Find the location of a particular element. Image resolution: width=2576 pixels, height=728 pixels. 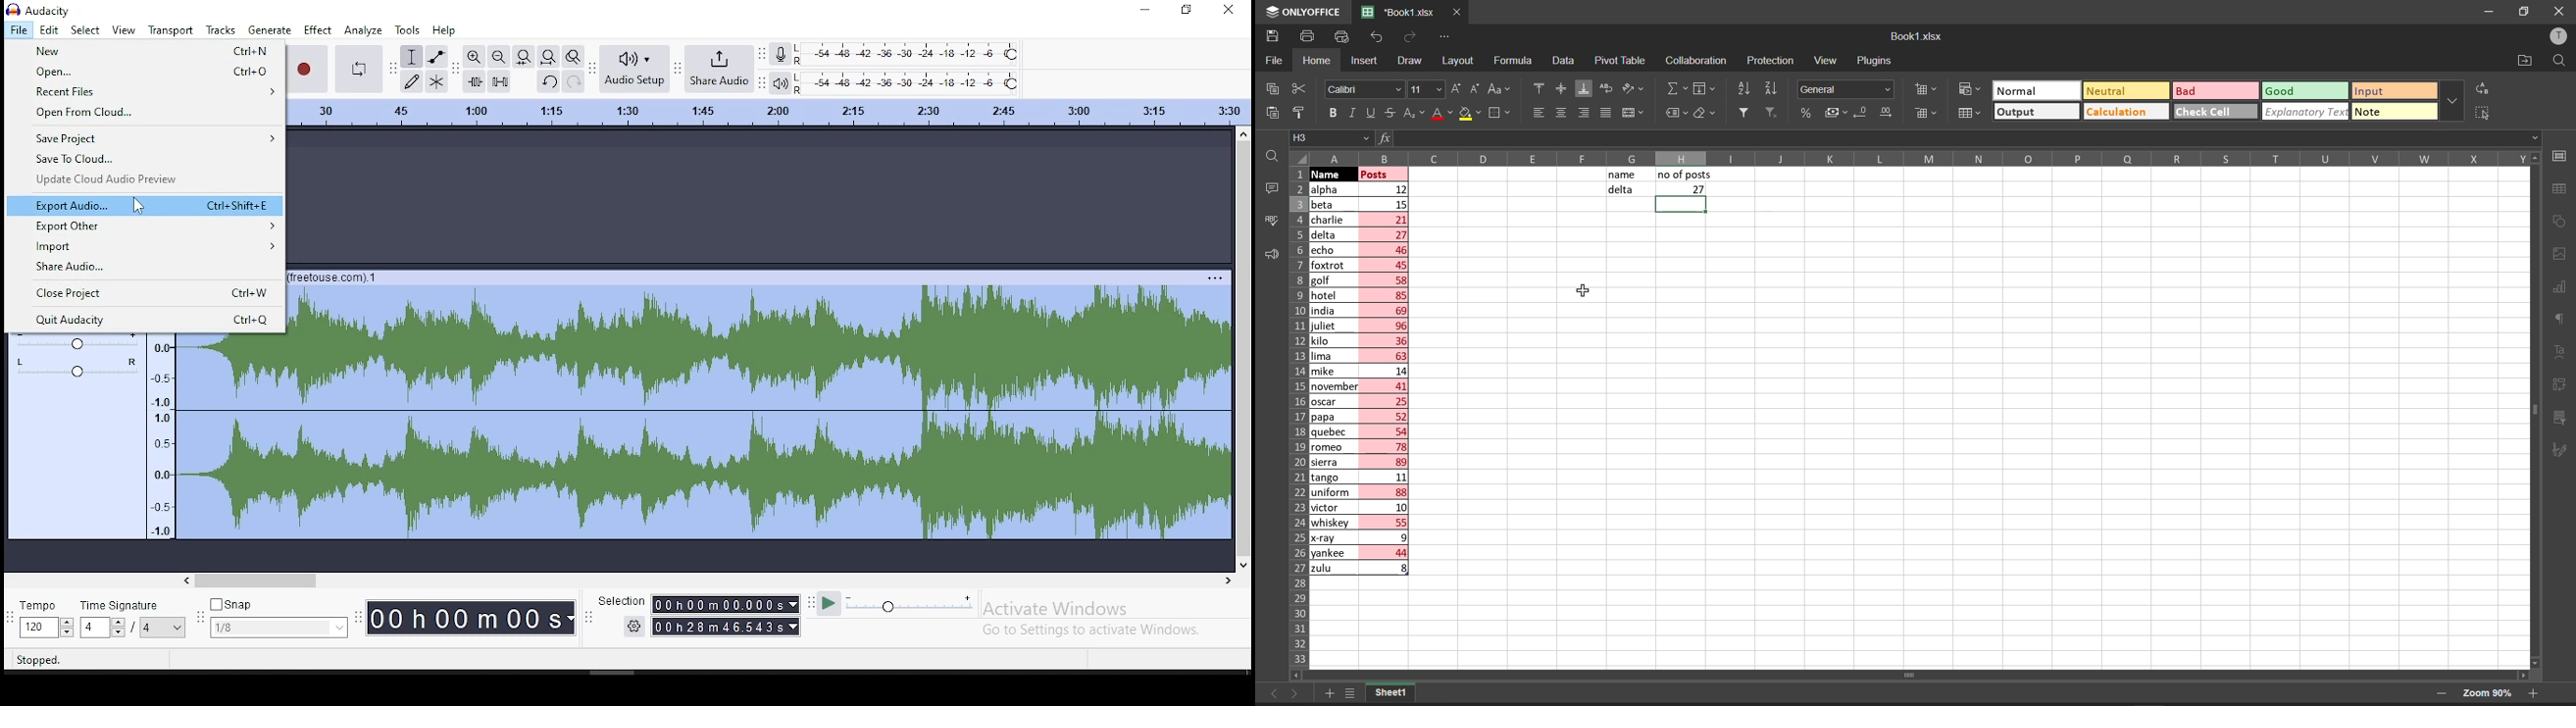

decrease decimal is located at coordinates (1859, 113).